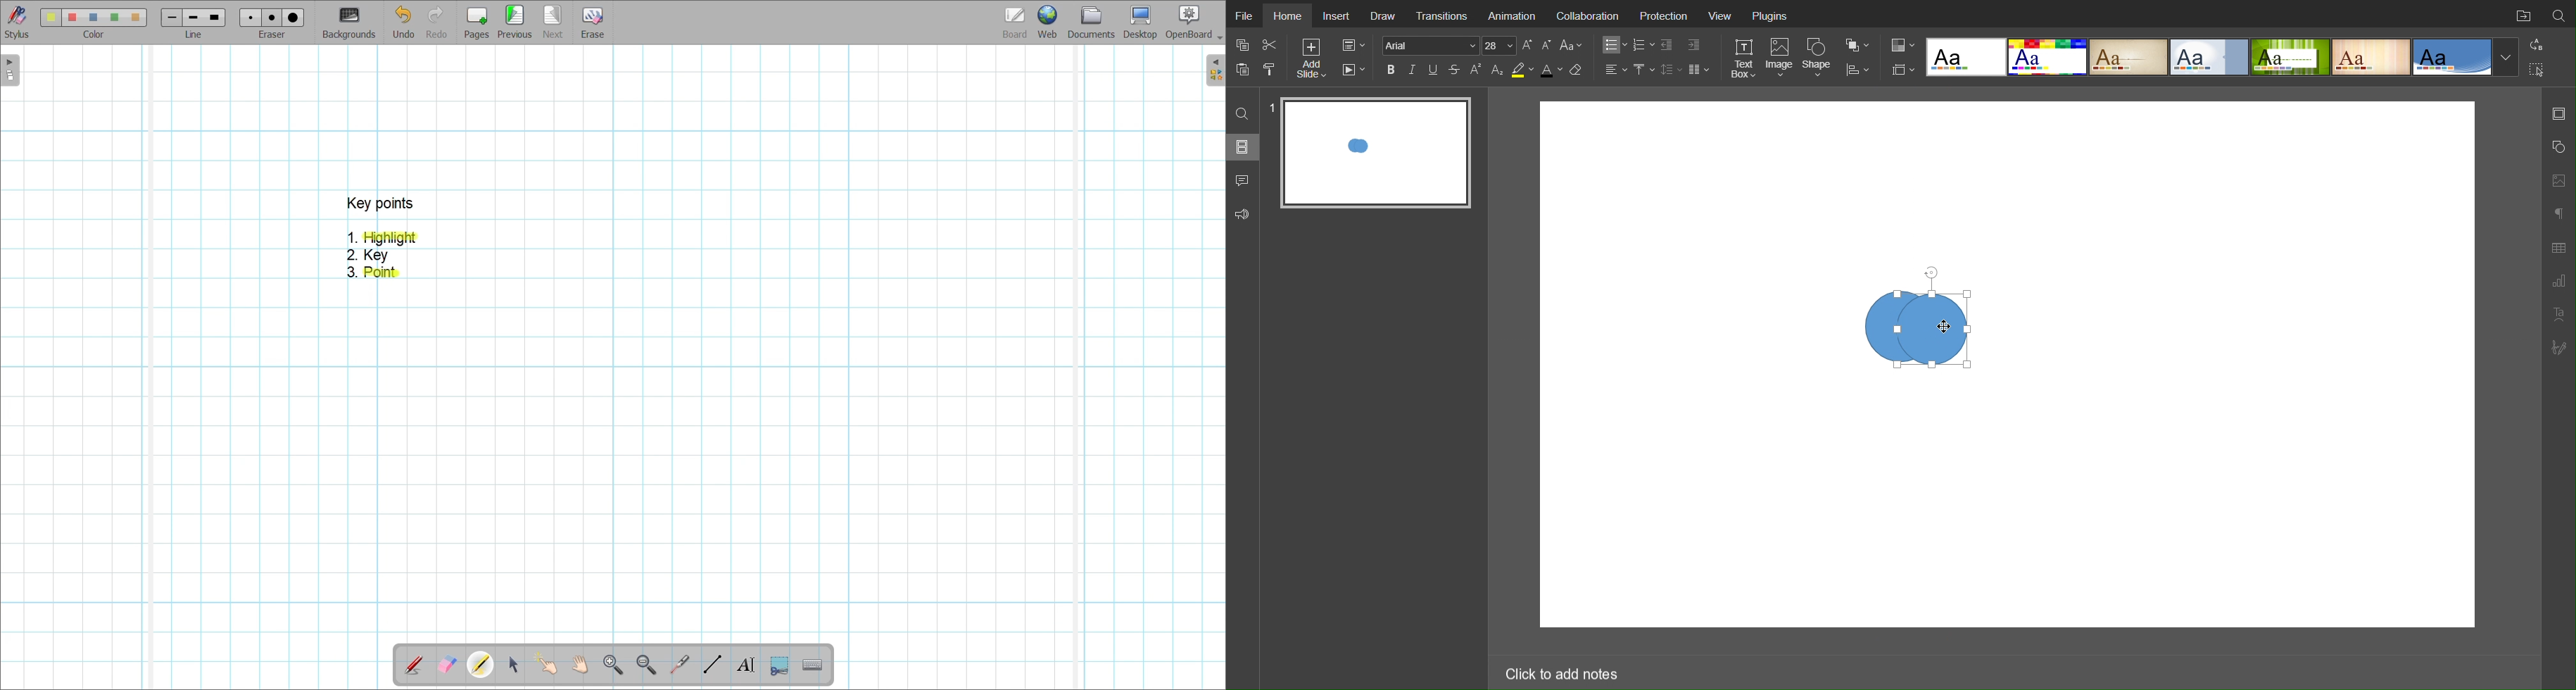  Describe the element at coordinates (2558, 113) in the screenshot. I see `Slide Settings` at that location.